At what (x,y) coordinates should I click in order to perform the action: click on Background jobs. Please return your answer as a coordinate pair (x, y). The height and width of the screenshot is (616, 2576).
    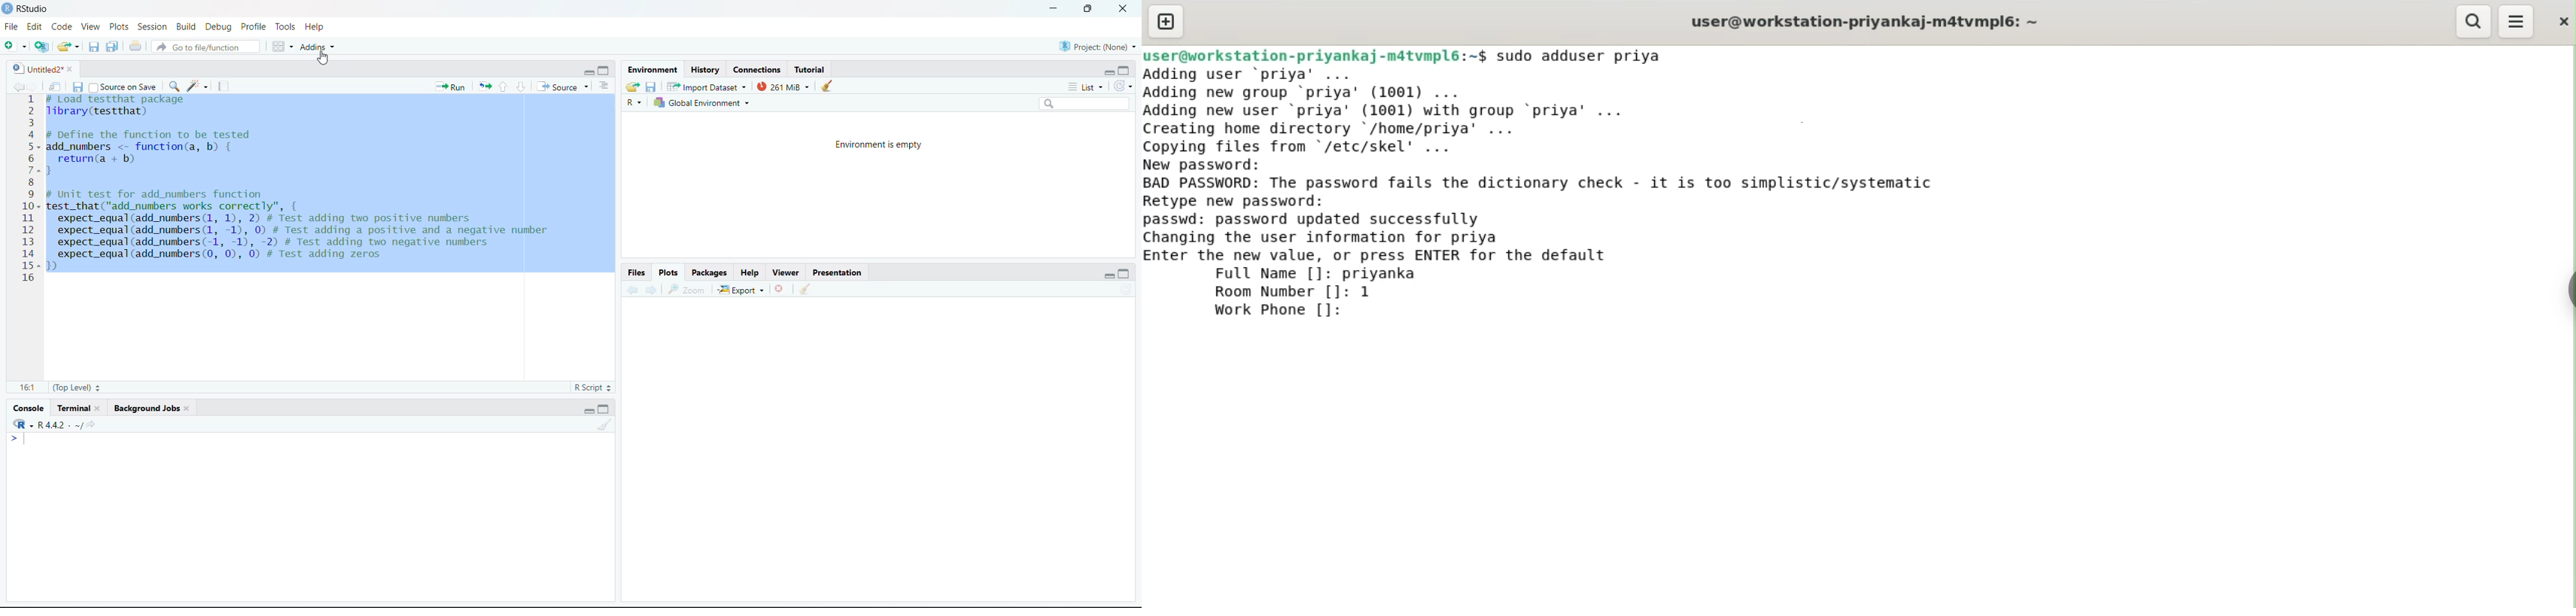
    Looking at the image, I should click on (153, 408).